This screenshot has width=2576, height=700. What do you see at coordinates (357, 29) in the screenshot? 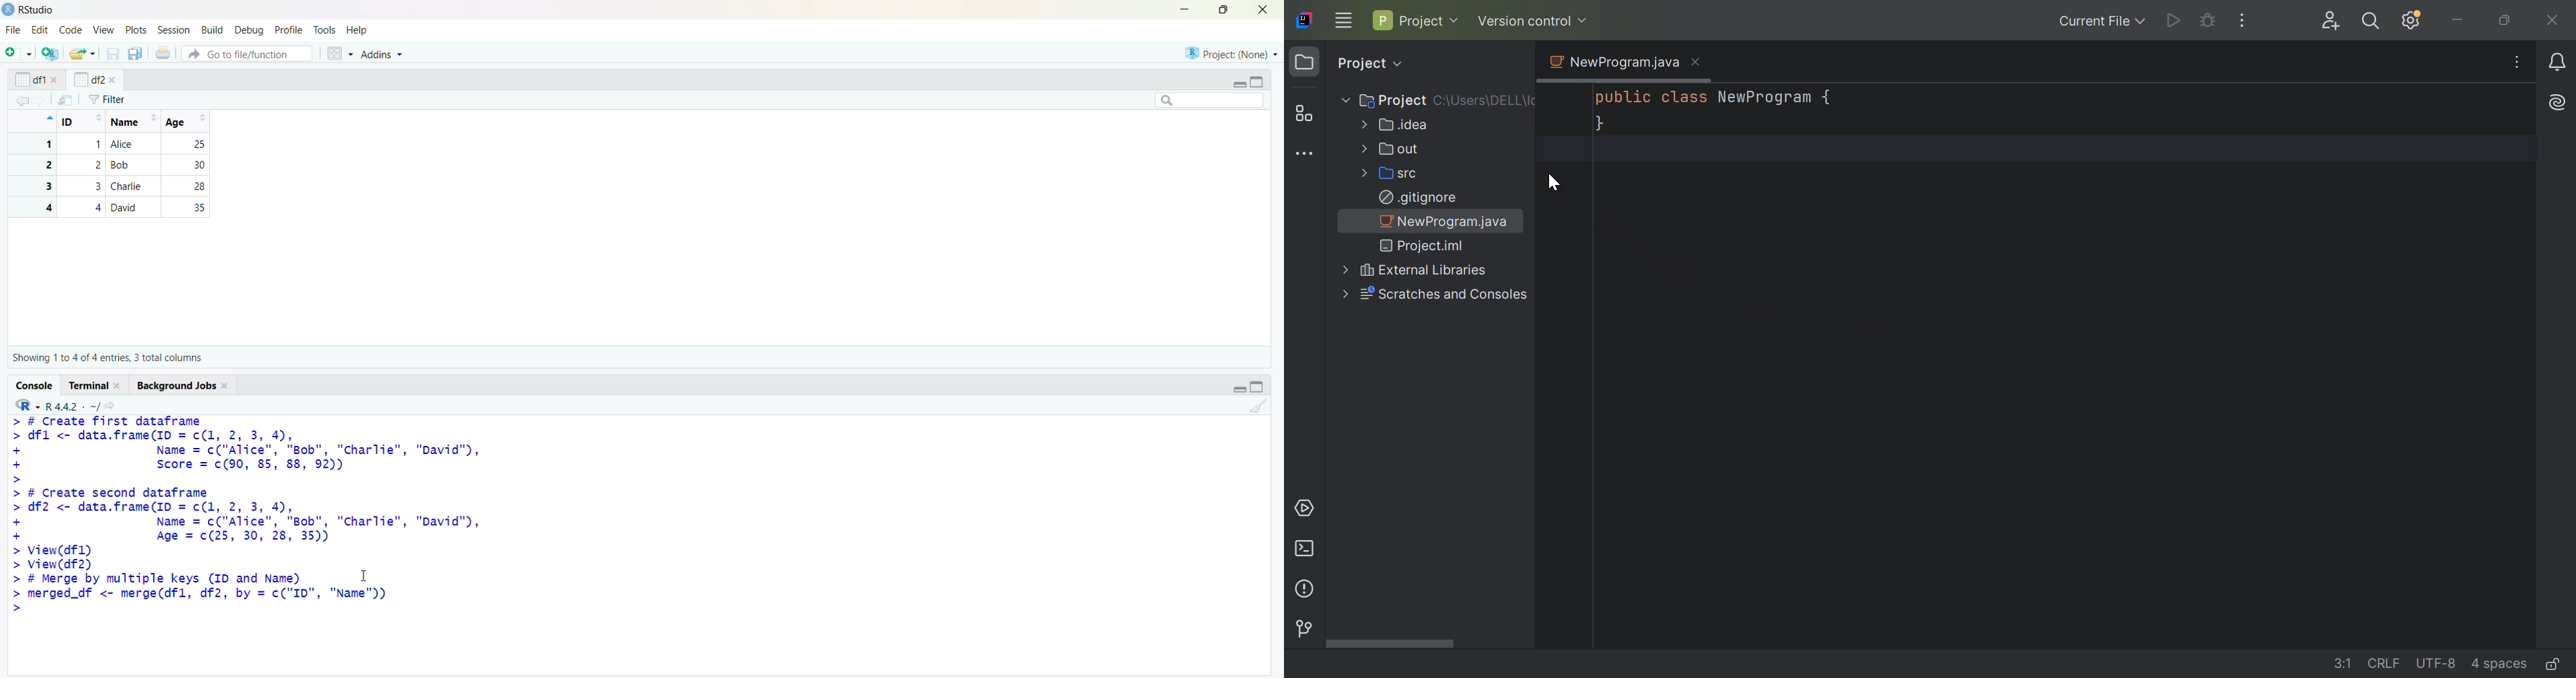
I see `Help` at bounding box center [357, 29].